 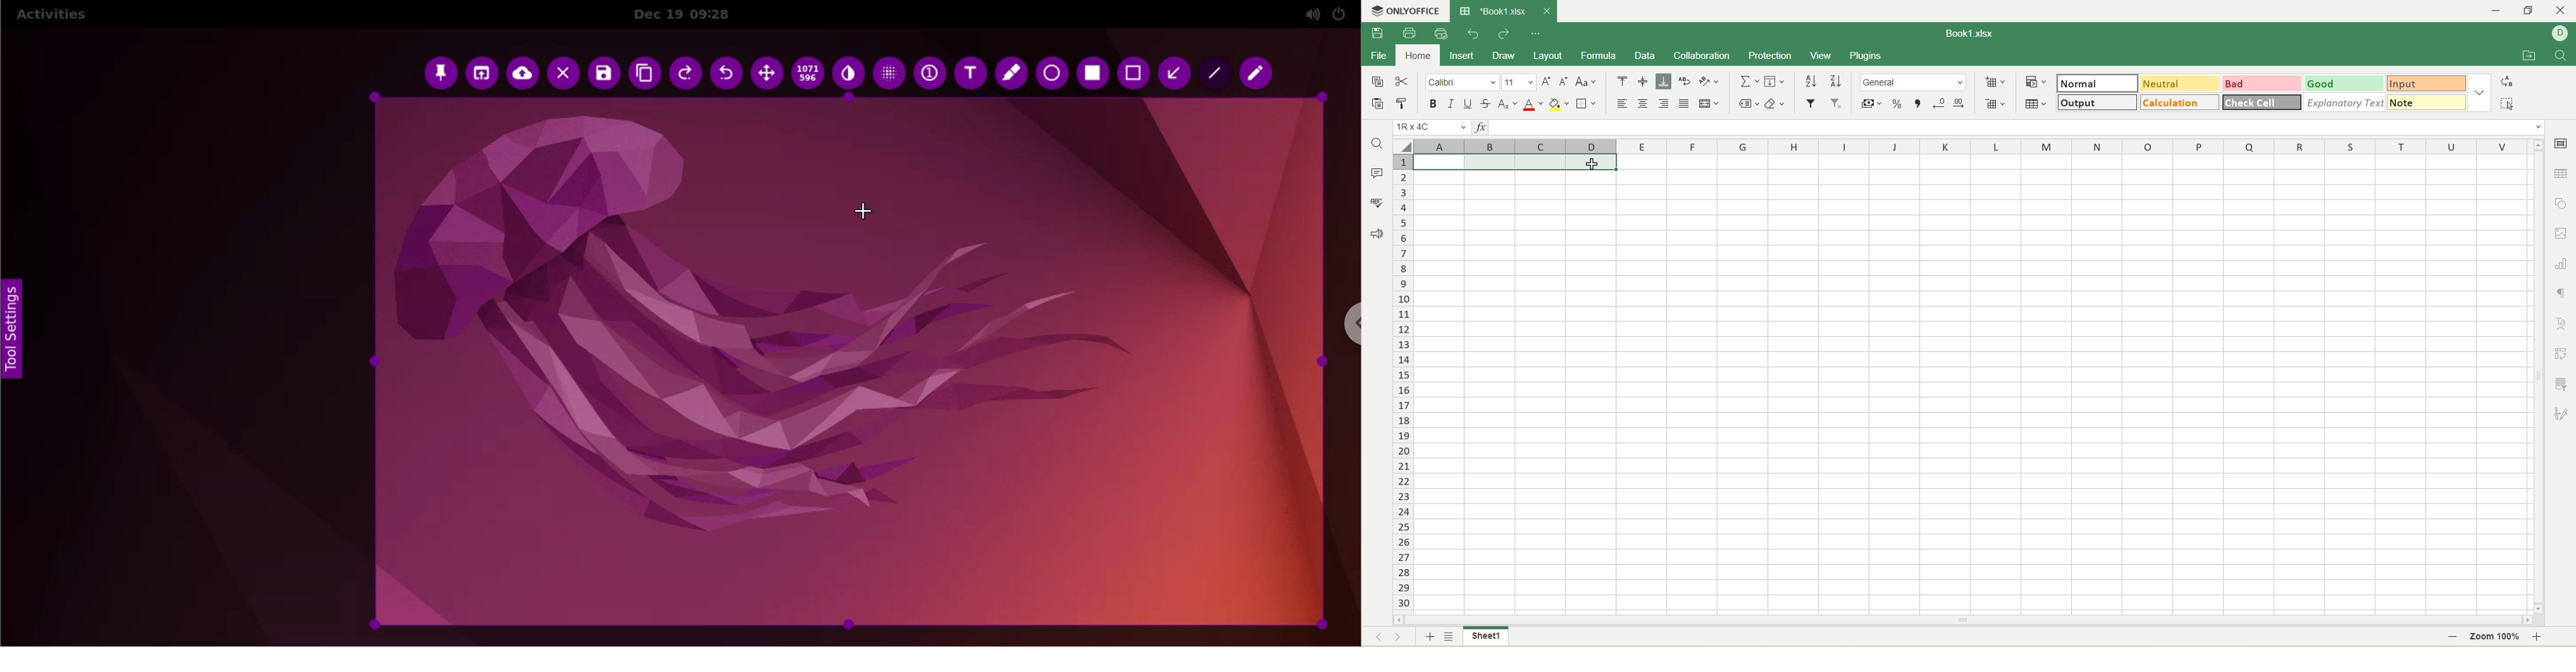 I want to click on Book1.xlsx, so click(x=1492, y=11).